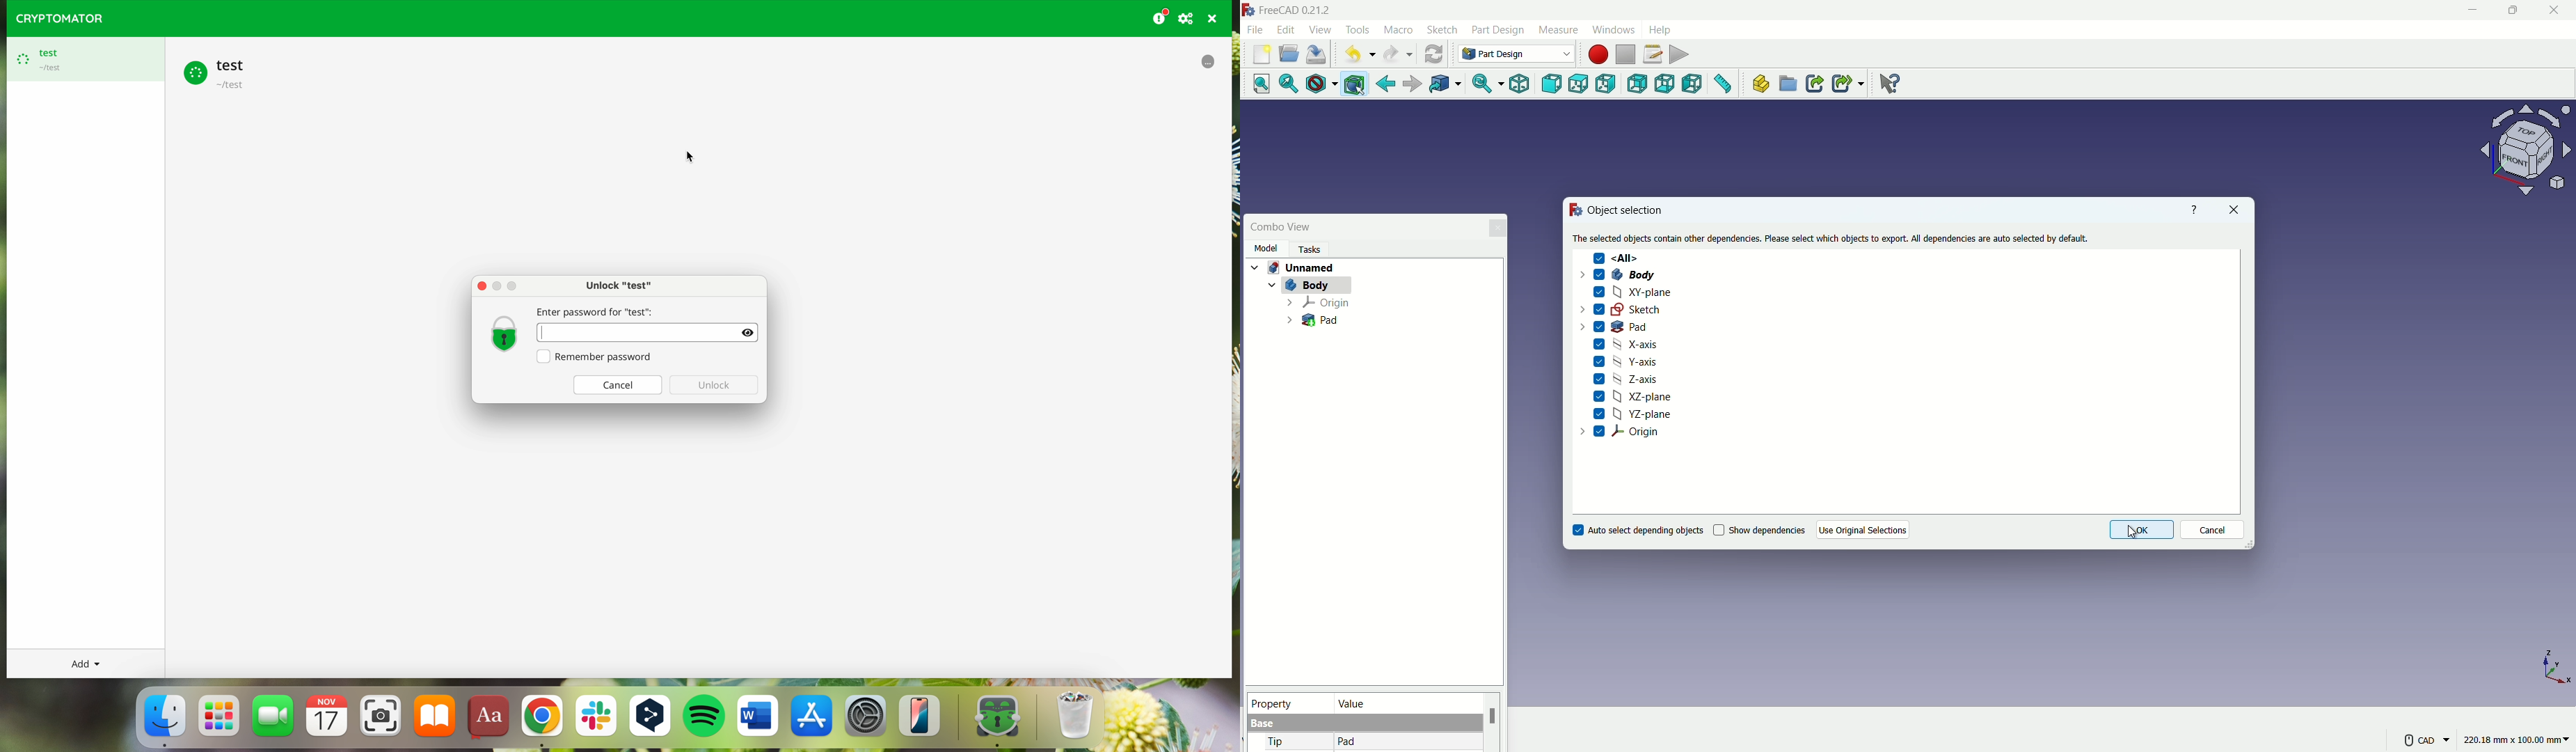 Image resolution: width=2576 pixels, height=756 pixels. Describe the element at coordinates (1213, 18) in the screenshot. I see `quit program` at that location.